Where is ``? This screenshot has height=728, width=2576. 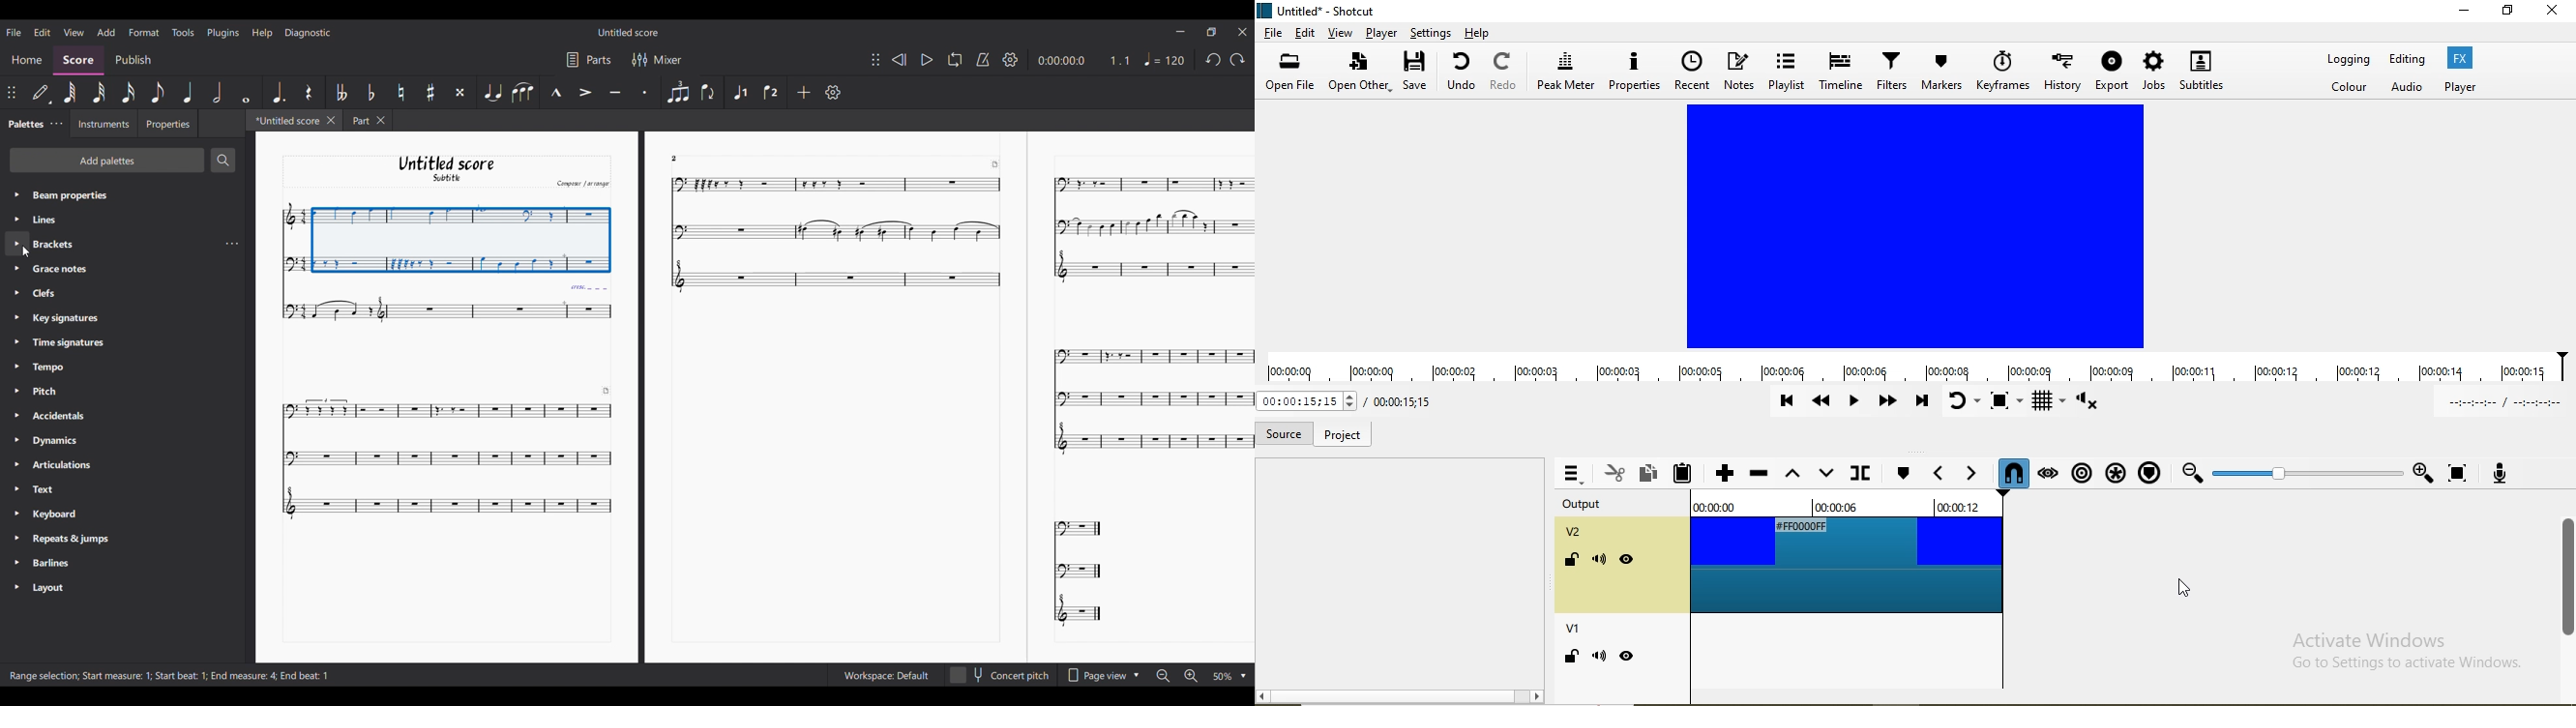  is located at coordinates (18, 369).